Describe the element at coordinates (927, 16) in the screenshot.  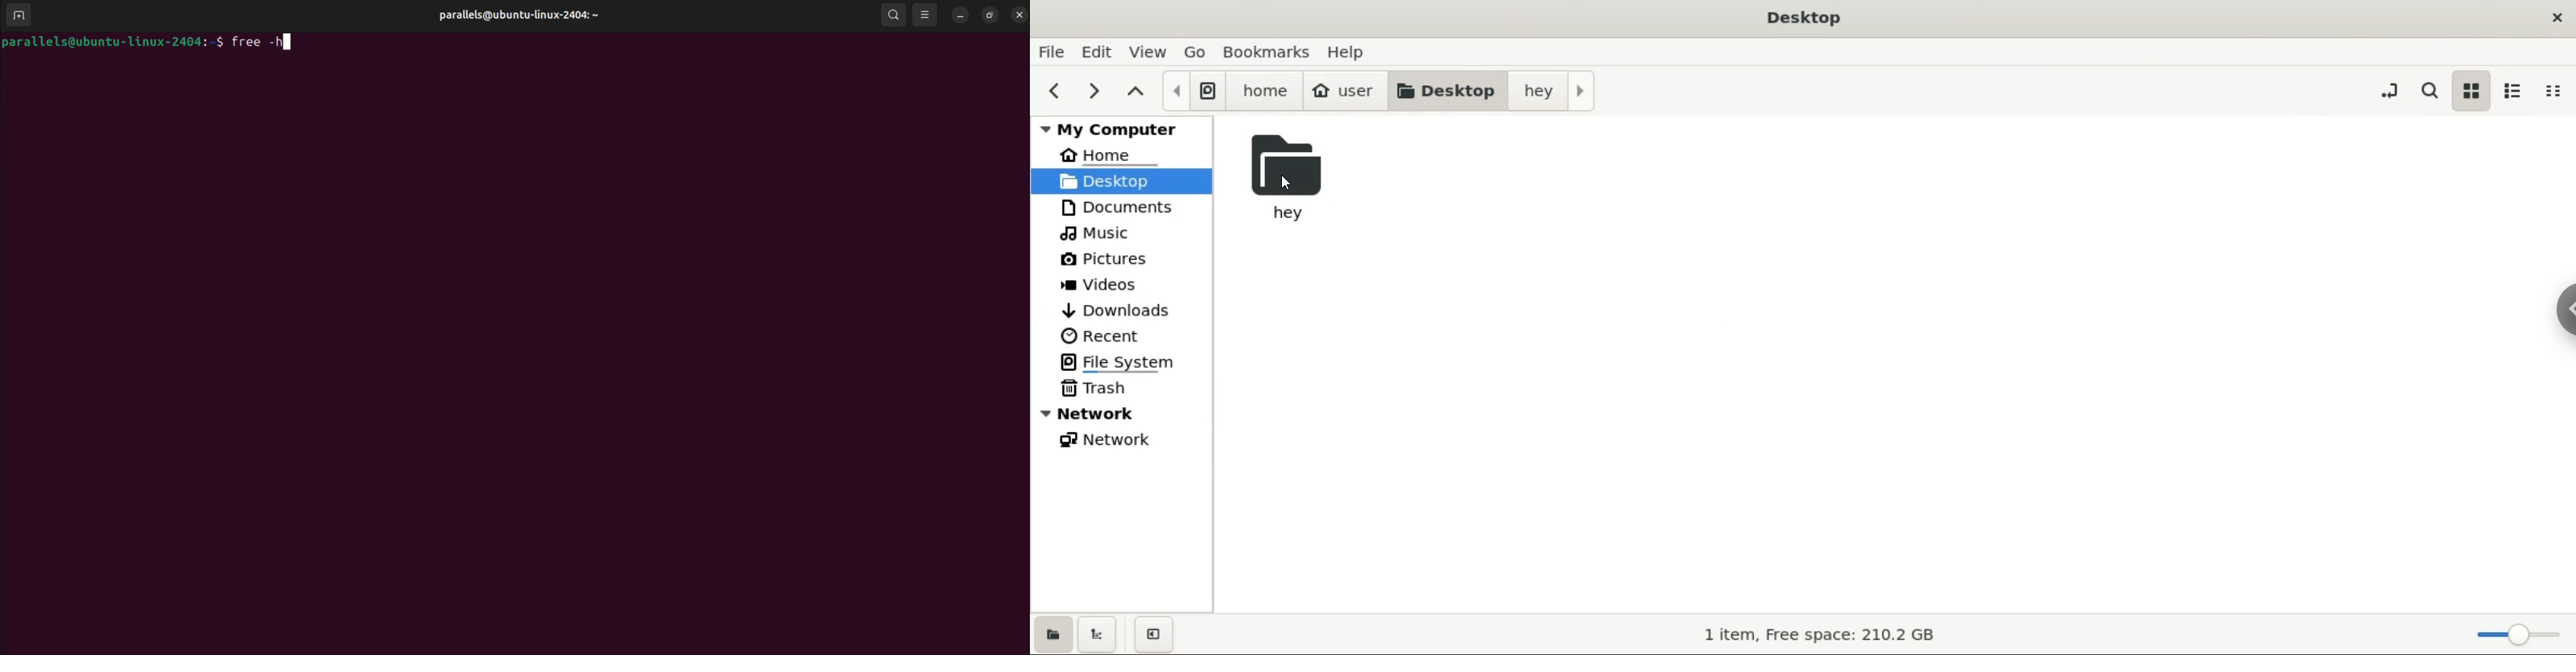
I see `view options` at that location.